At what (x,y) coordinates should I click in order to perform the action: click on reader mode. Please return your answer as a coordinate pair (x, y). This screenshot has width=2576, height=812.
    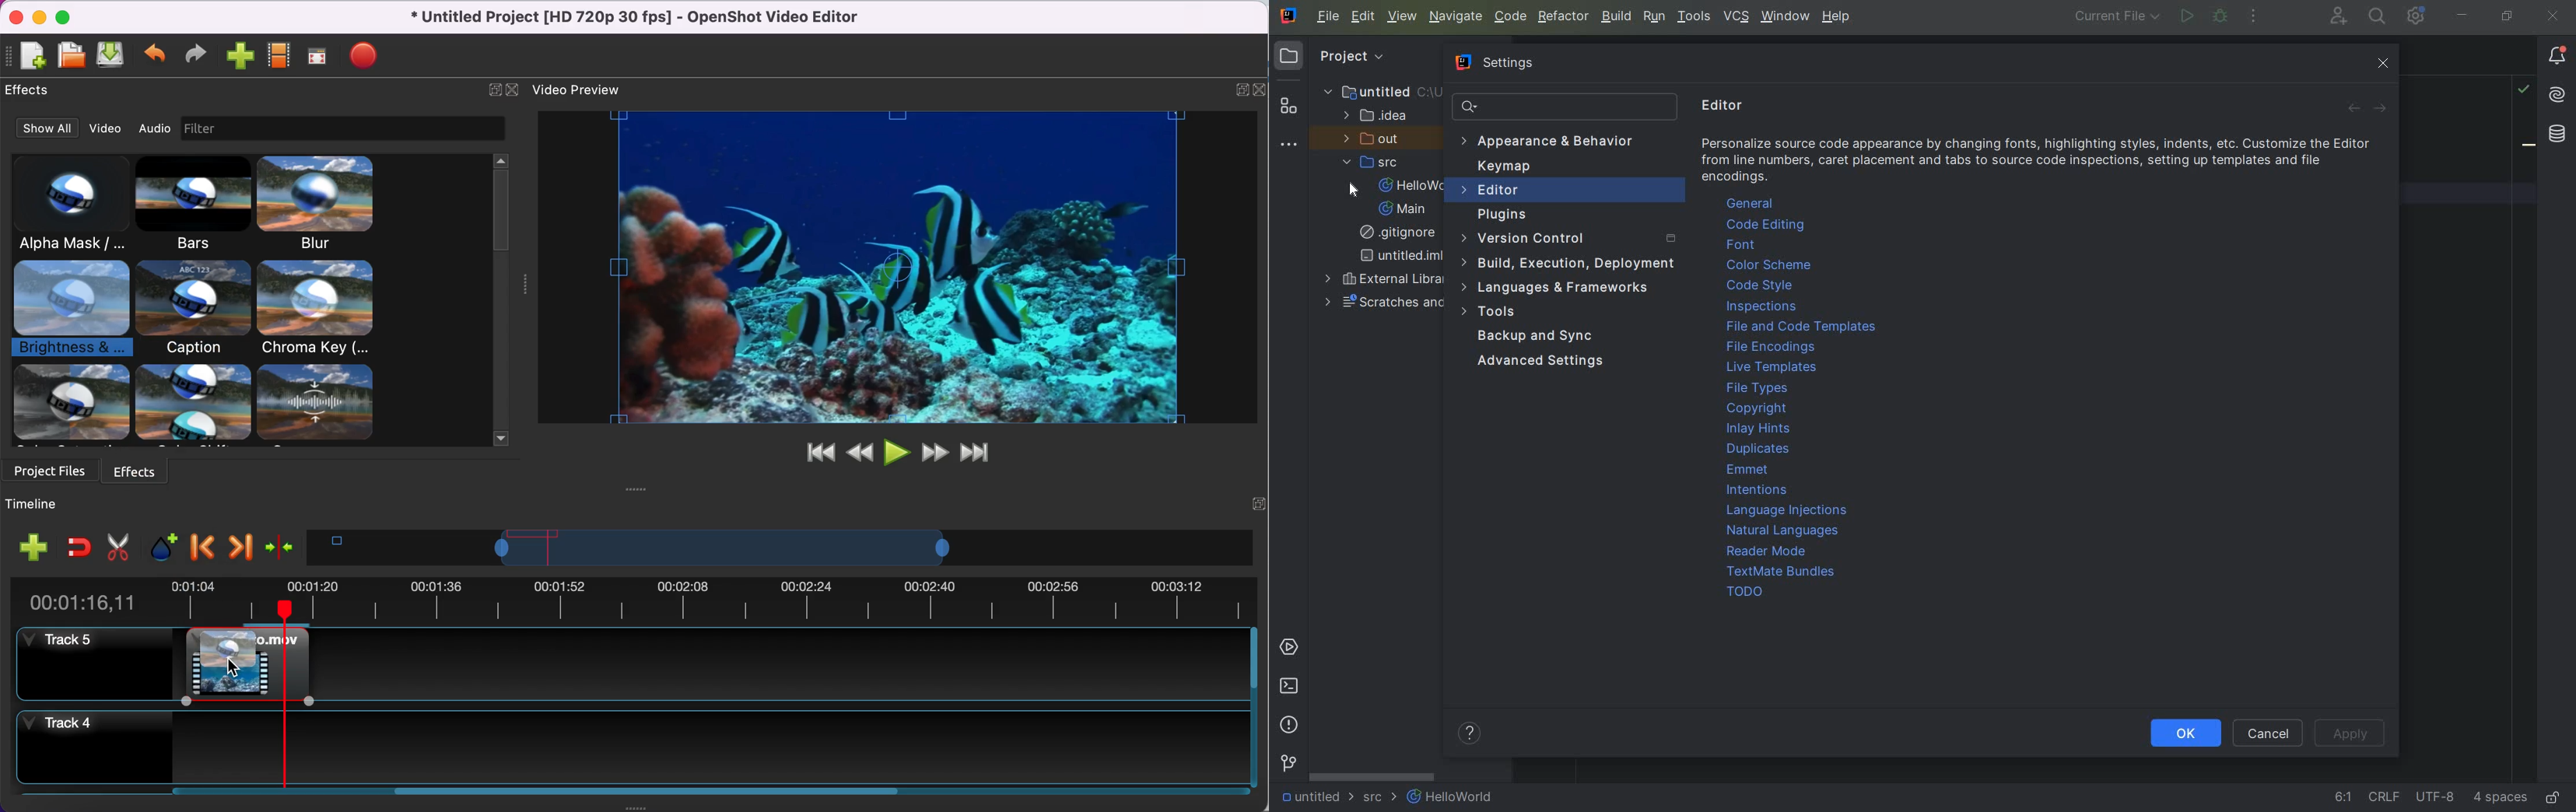
    Looking at the image, I should click on (1769, 552).